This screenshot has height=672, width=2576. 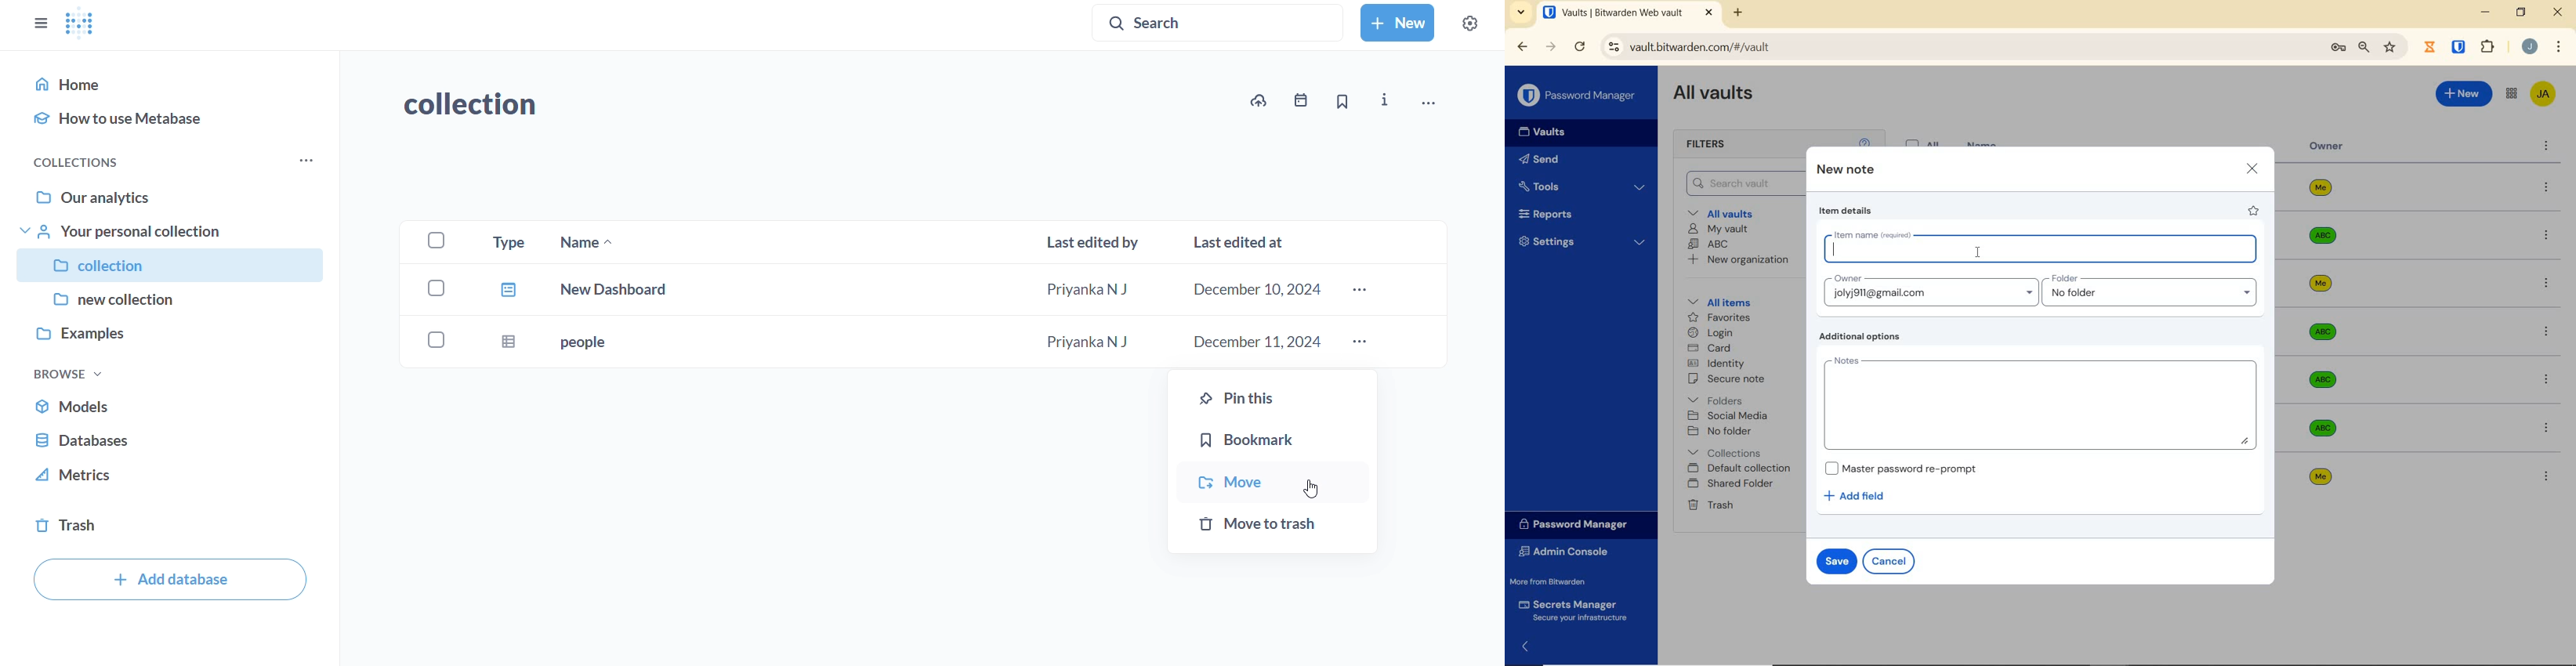 What do you see at coordinates (1891, 561) in the screenshot?
I see `cancel` at bounding box center [1891, 561].